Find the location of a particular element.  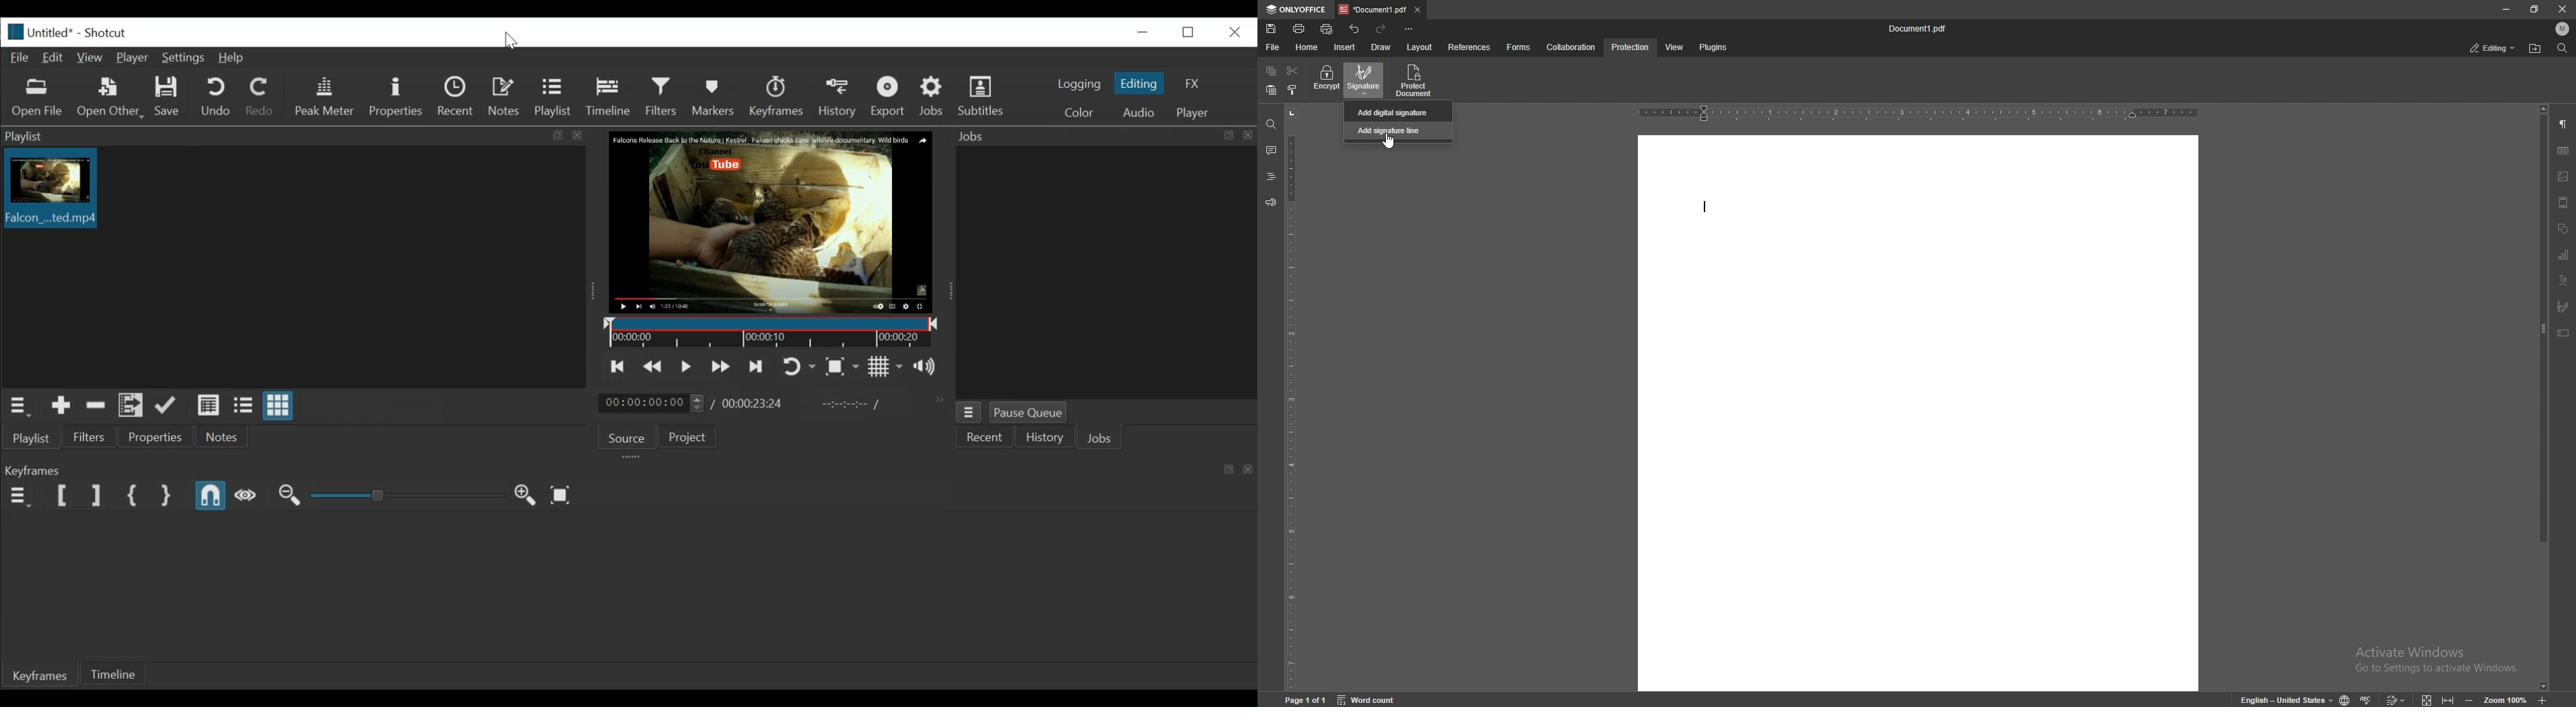

Subtitles is located at coordinates (983, 96).